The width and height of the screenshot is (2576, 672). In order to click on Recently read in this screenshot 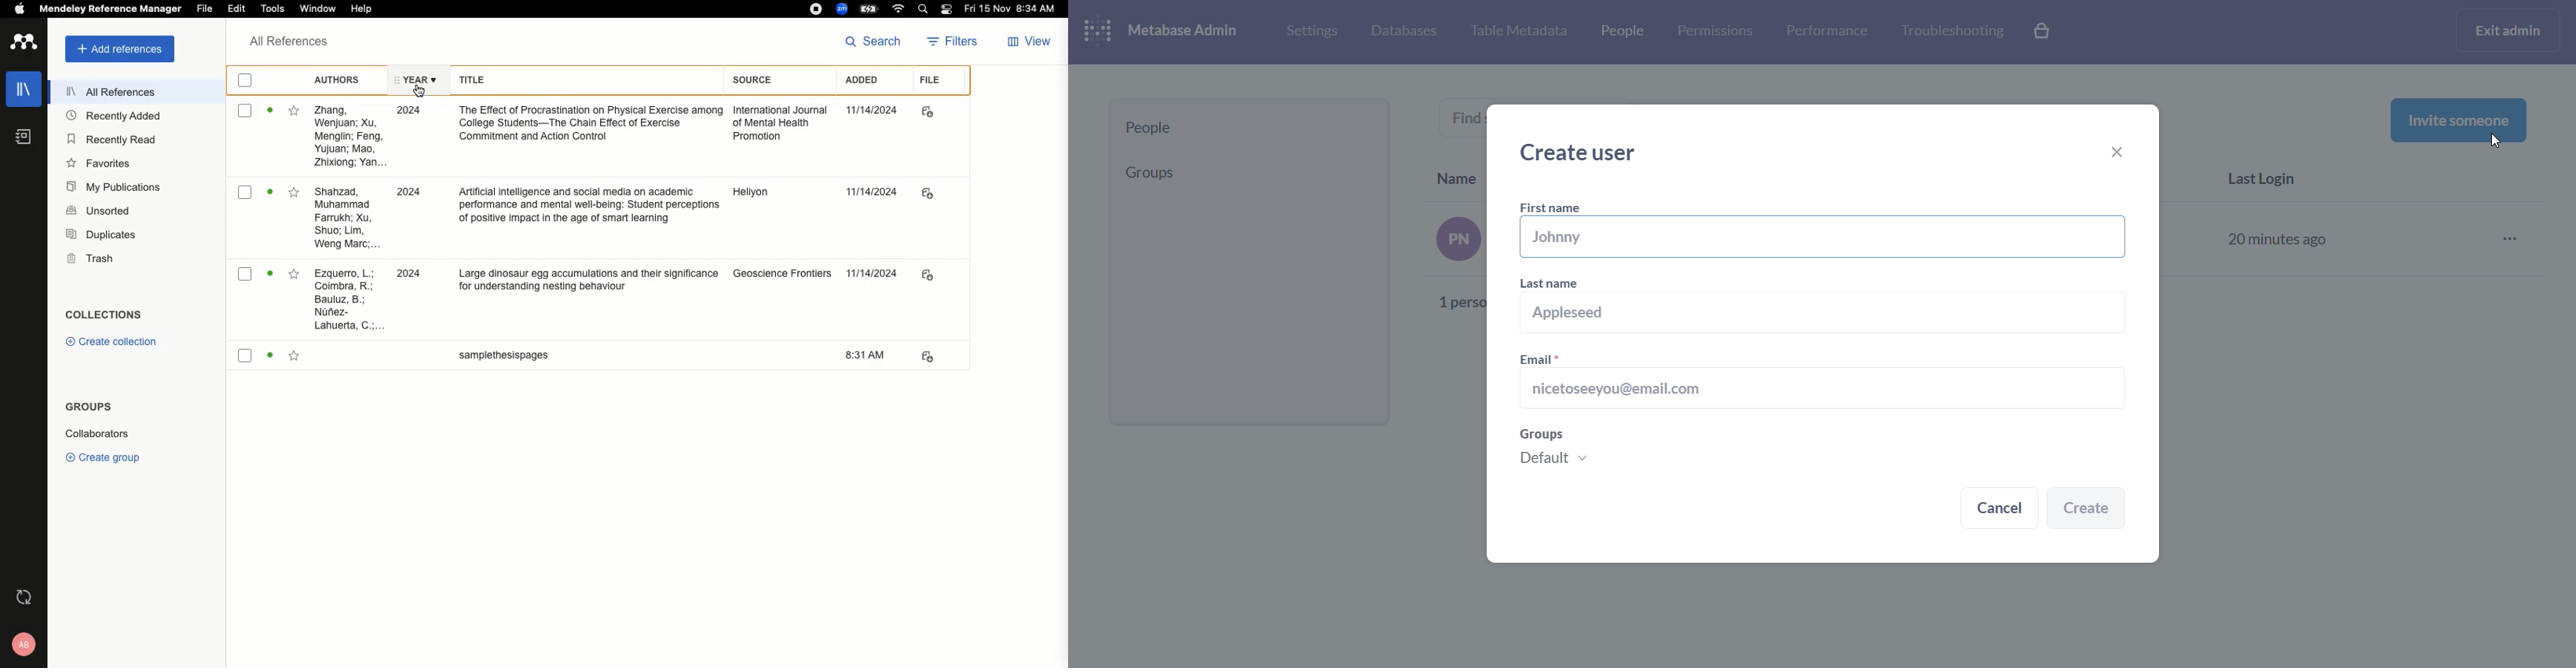, I will do `click(113, 139)`.